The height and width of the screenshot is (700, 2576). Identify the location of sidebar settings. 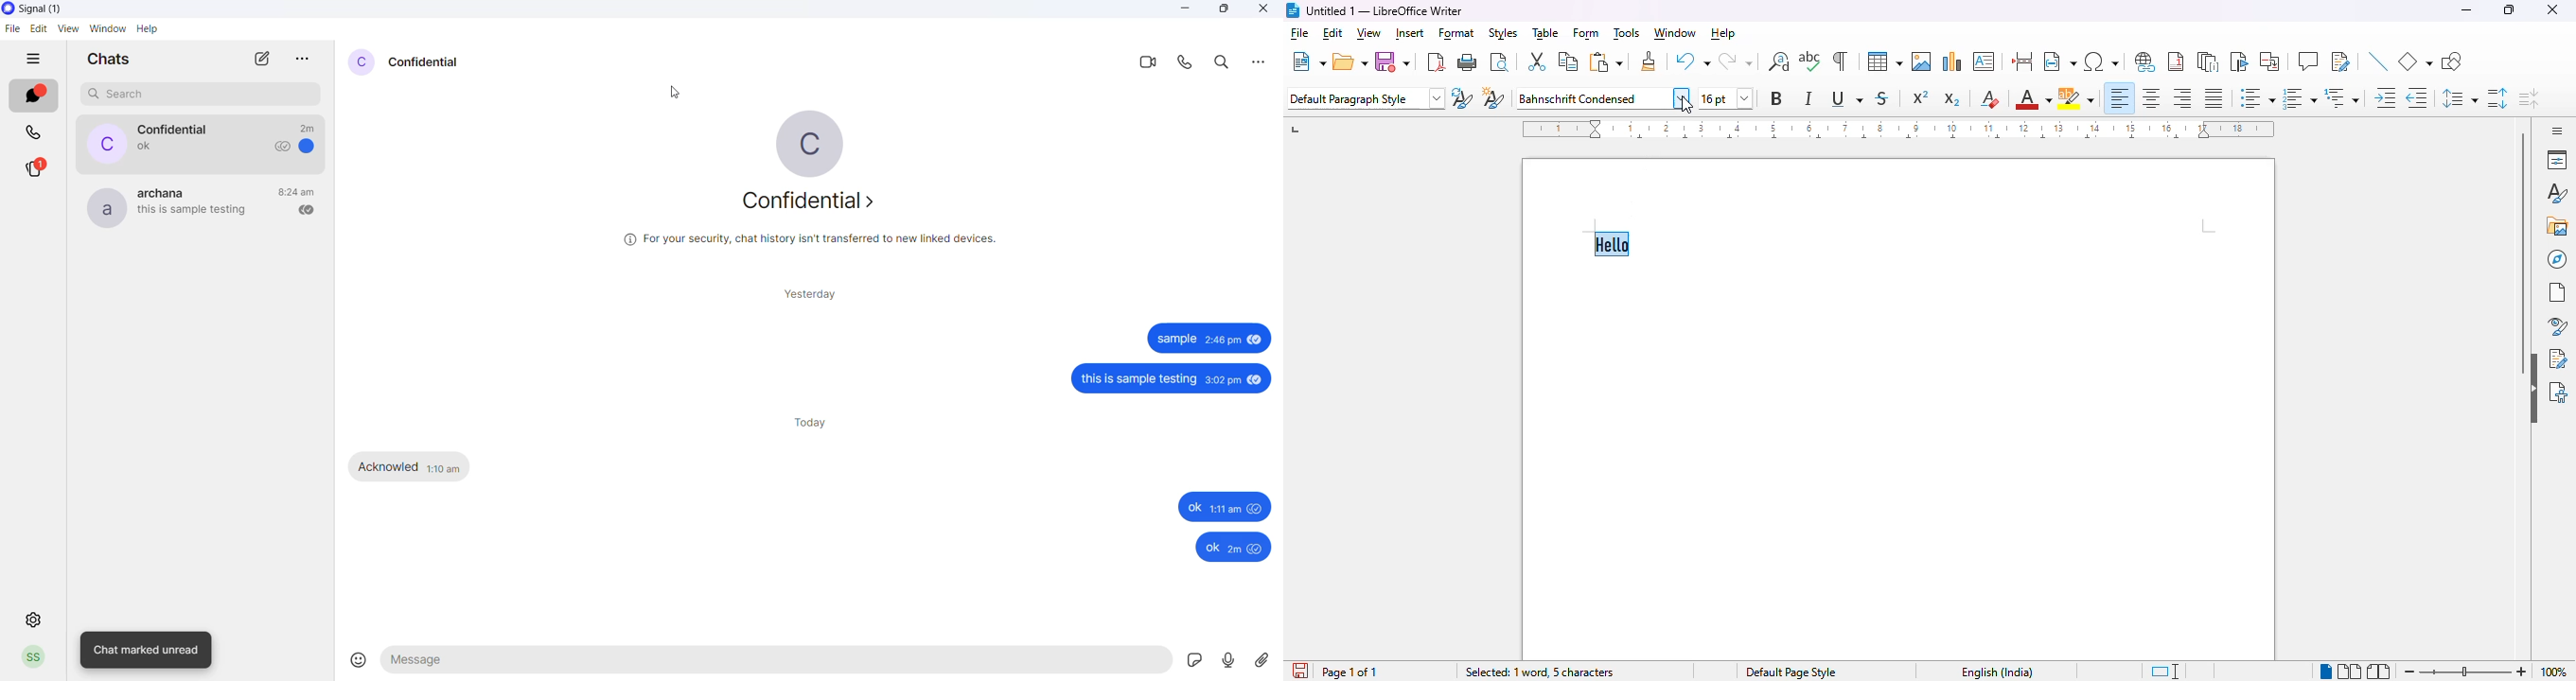
(2554, 131).